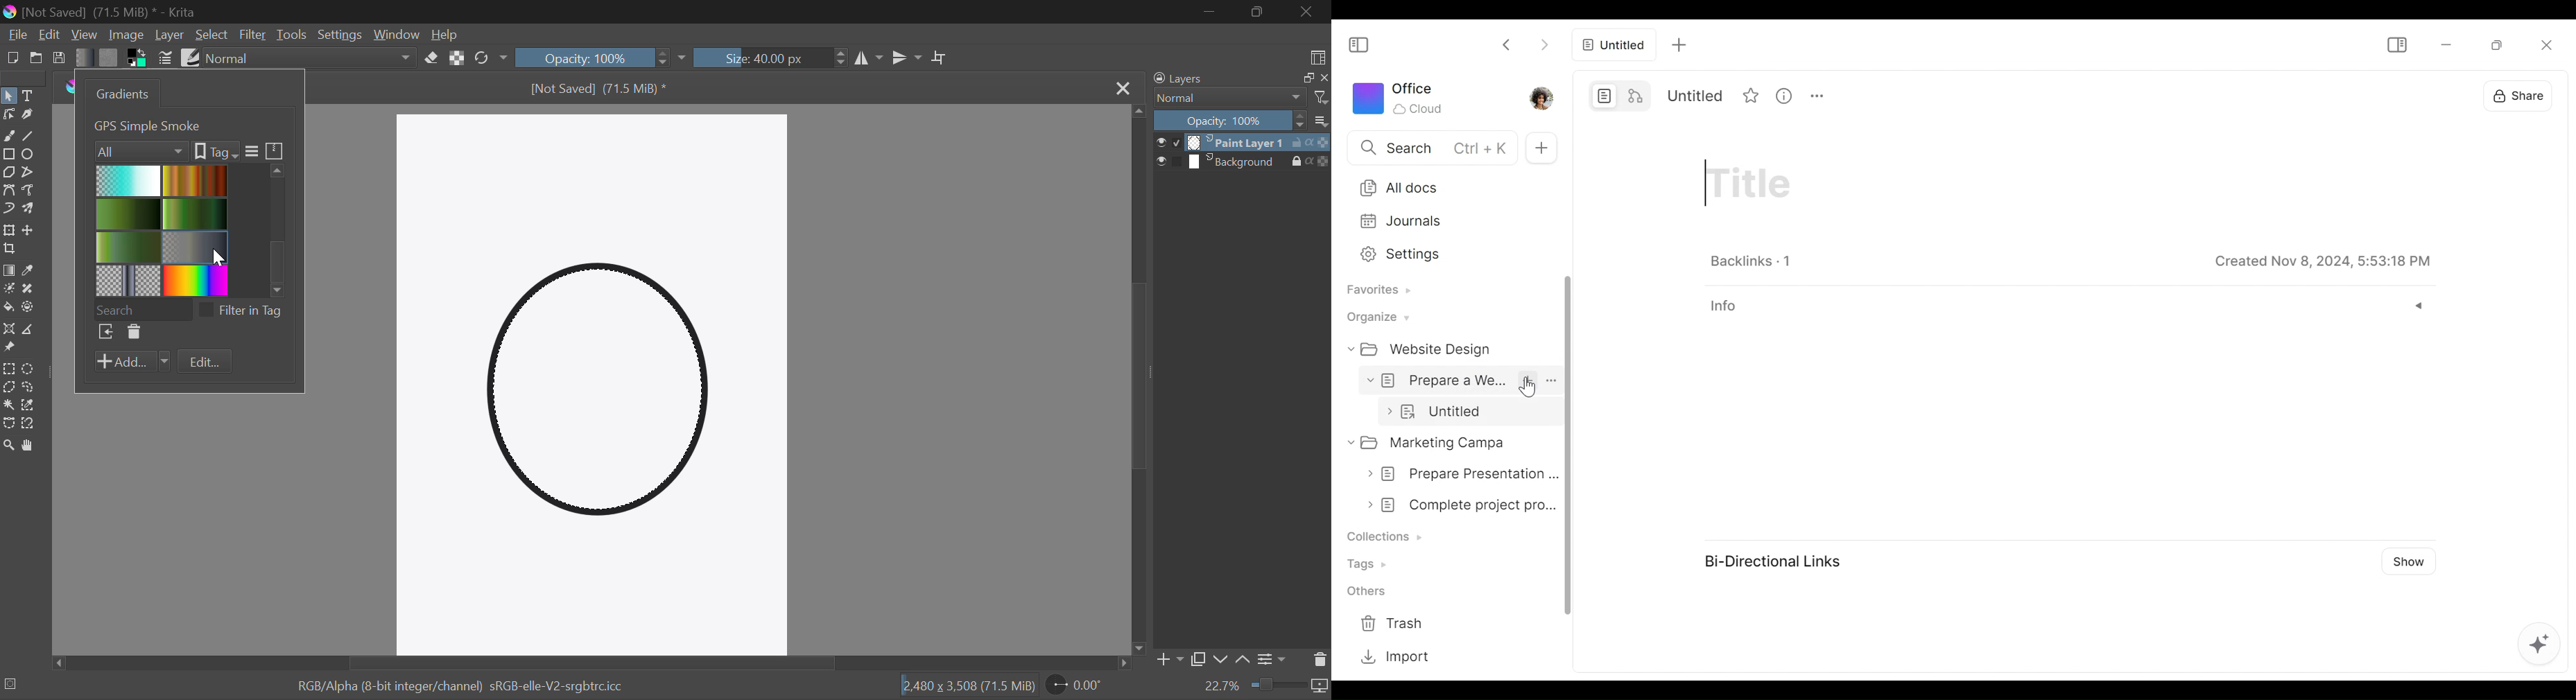 This screenshot has height=700, width=2576. I want to click on Workspace, so click(1398, 98).